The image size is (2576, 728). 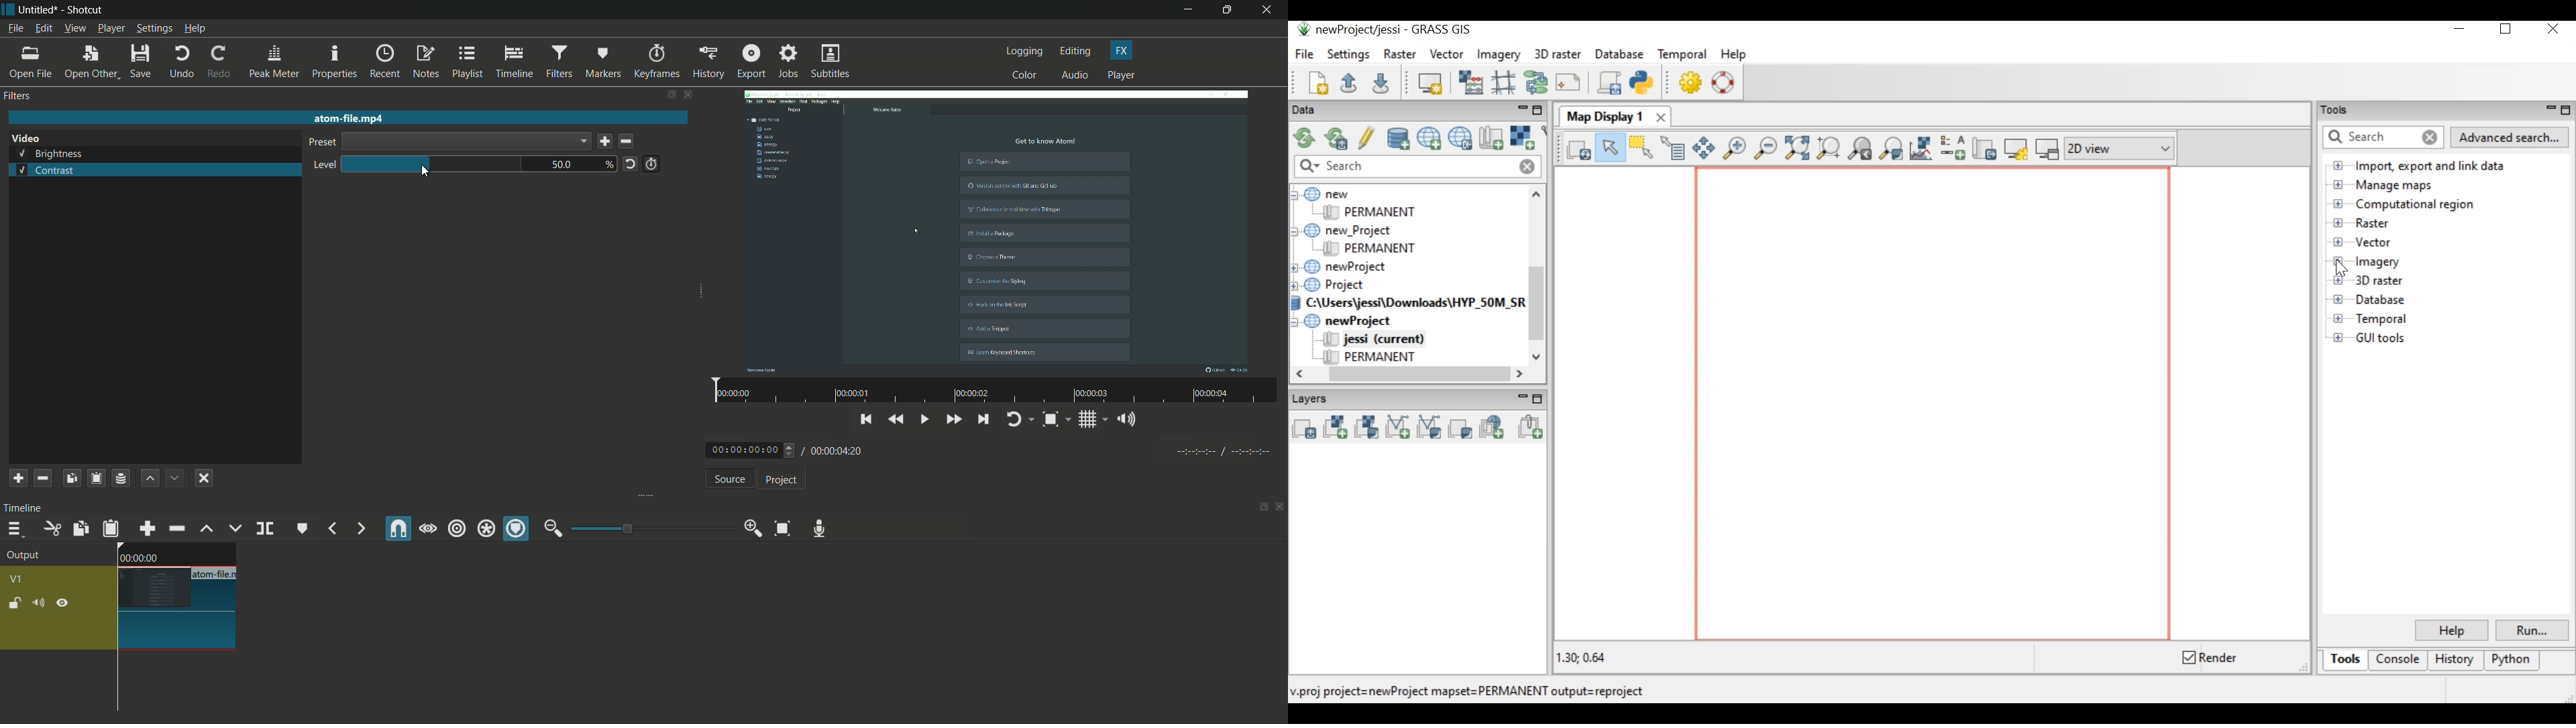 What do you see at coordinates (41, 10) in the screenshot?
I see `Untitled (file name)` at bounding box center [41, 10].